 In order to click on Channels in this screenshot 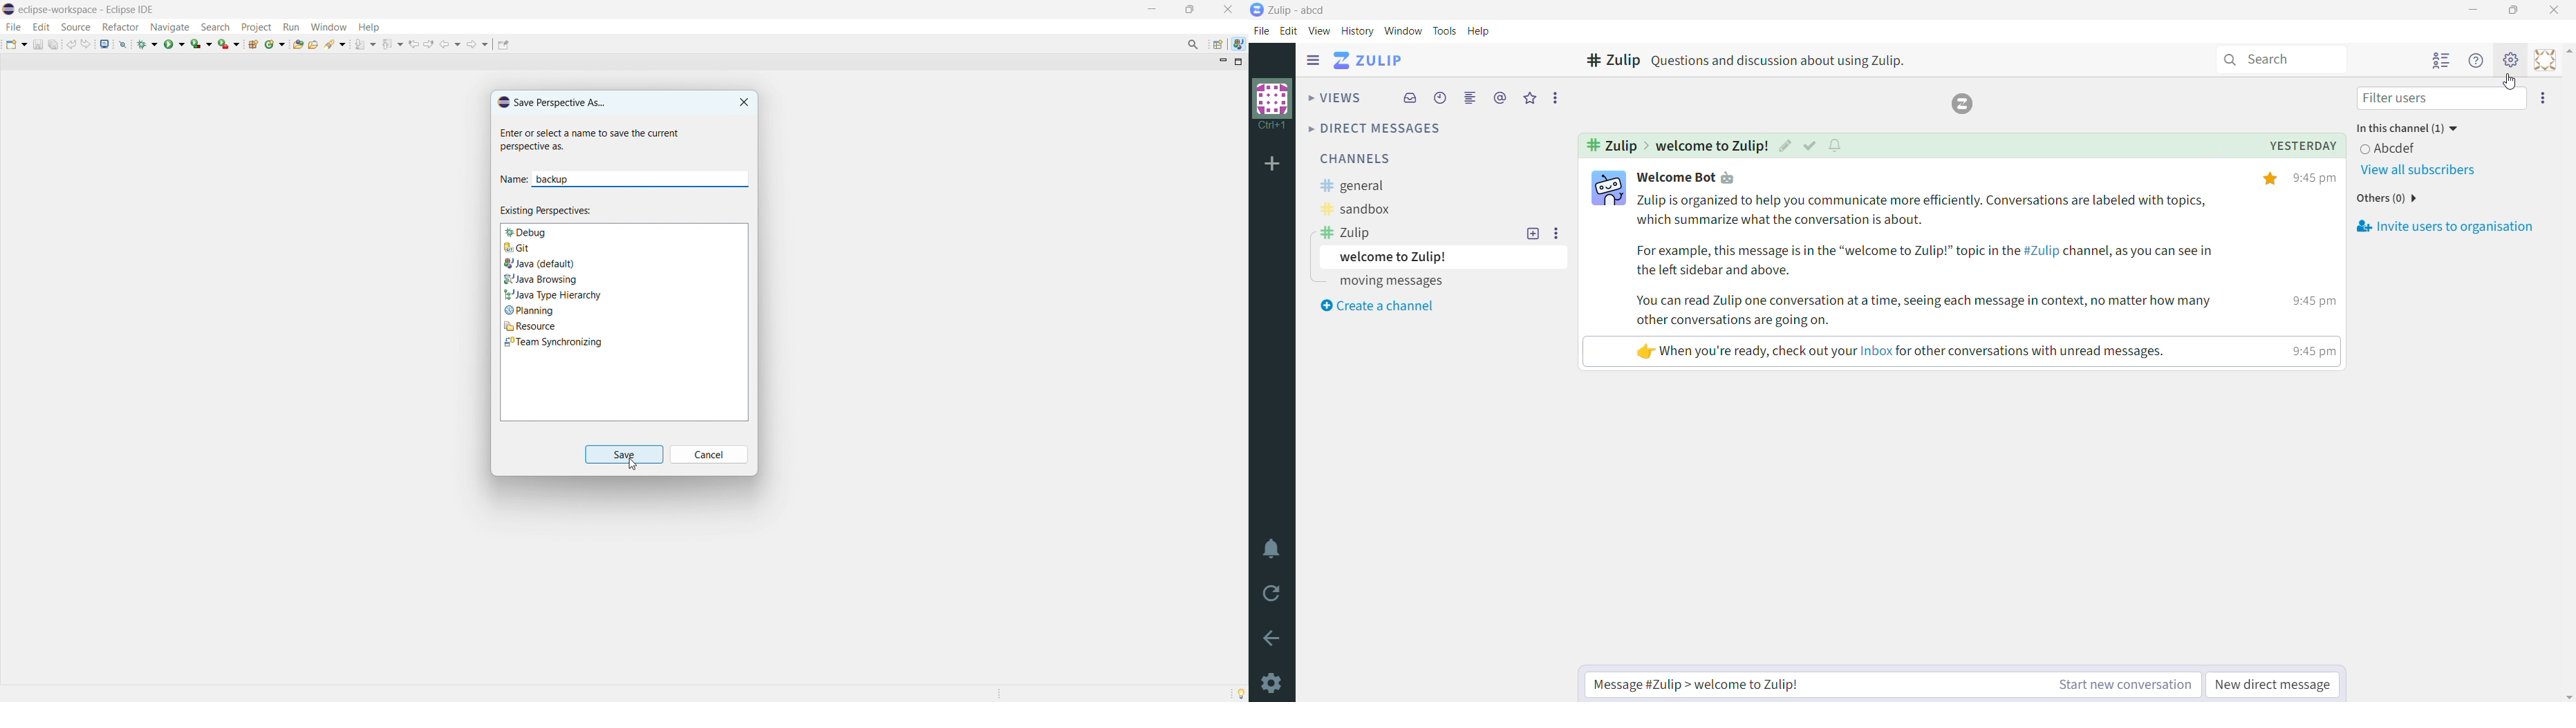, I will do `click(1354, 158)`.